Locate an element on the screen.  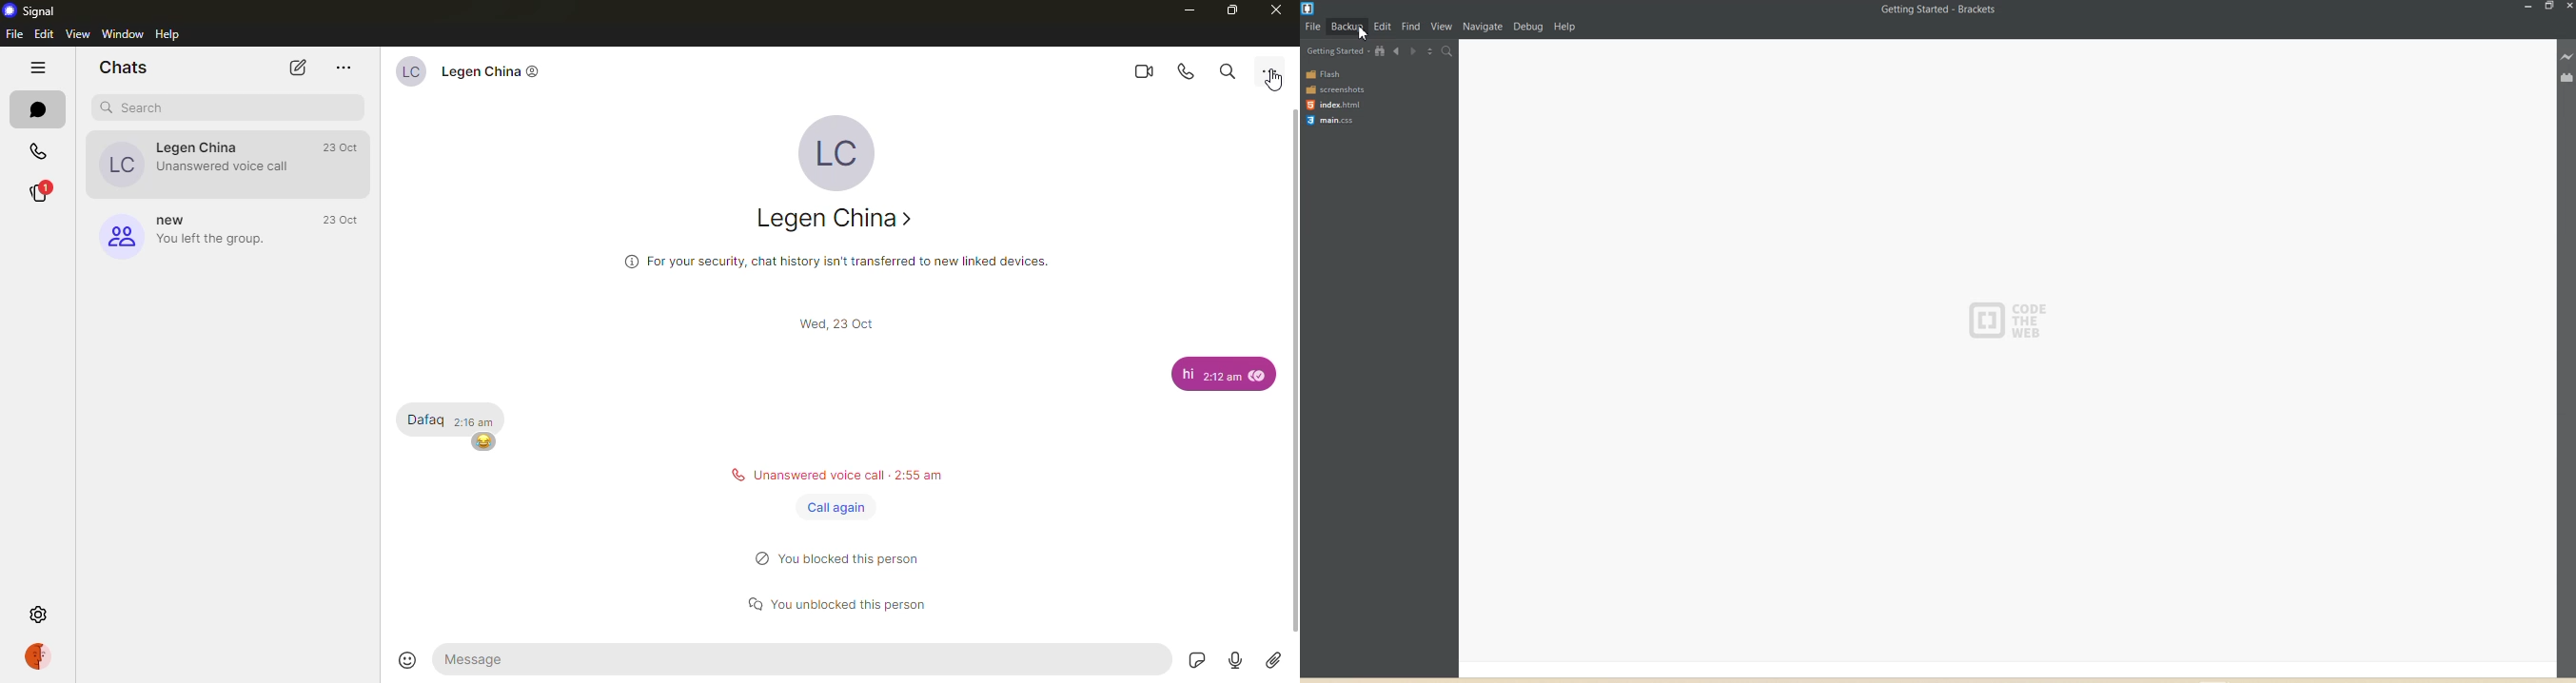
CODE THE WEB is located at coordinates (2014, 317).